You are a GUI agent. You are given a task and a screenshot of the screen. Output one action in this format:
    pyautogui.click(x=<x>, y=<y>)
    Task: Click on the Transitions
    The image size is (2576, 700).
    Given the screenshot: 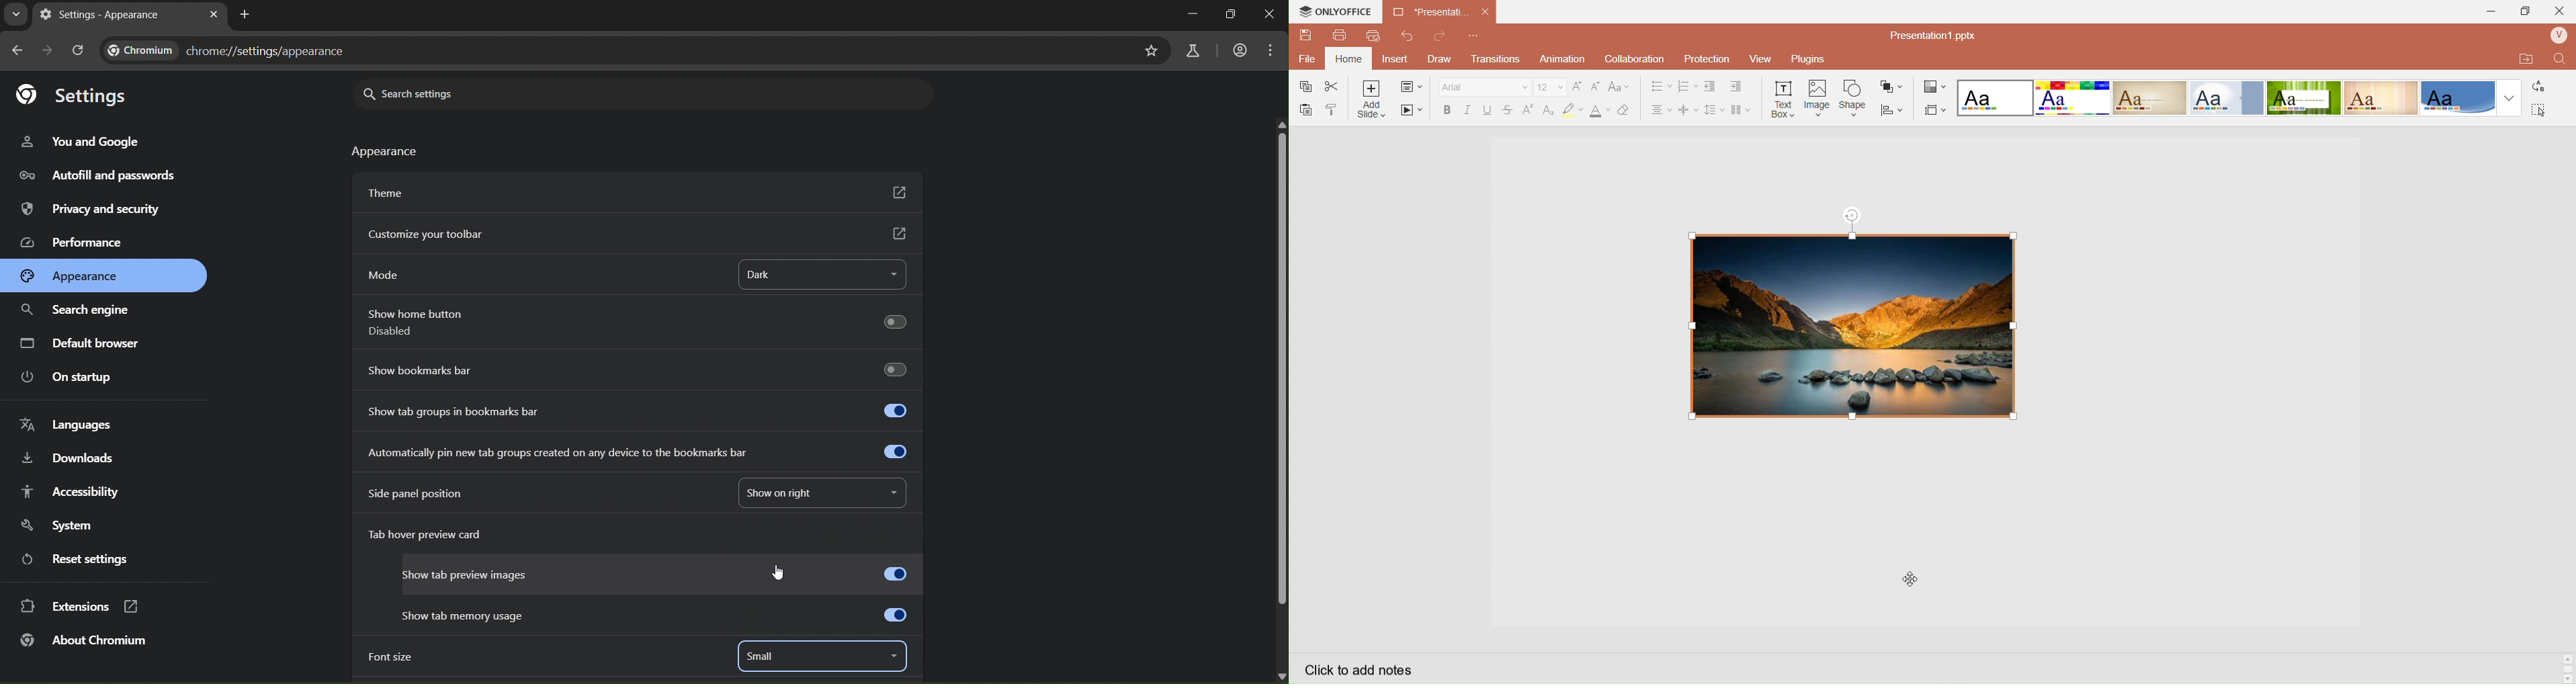 What is the action you would take?
    pyautogui.click(x=1495, y=59)
    